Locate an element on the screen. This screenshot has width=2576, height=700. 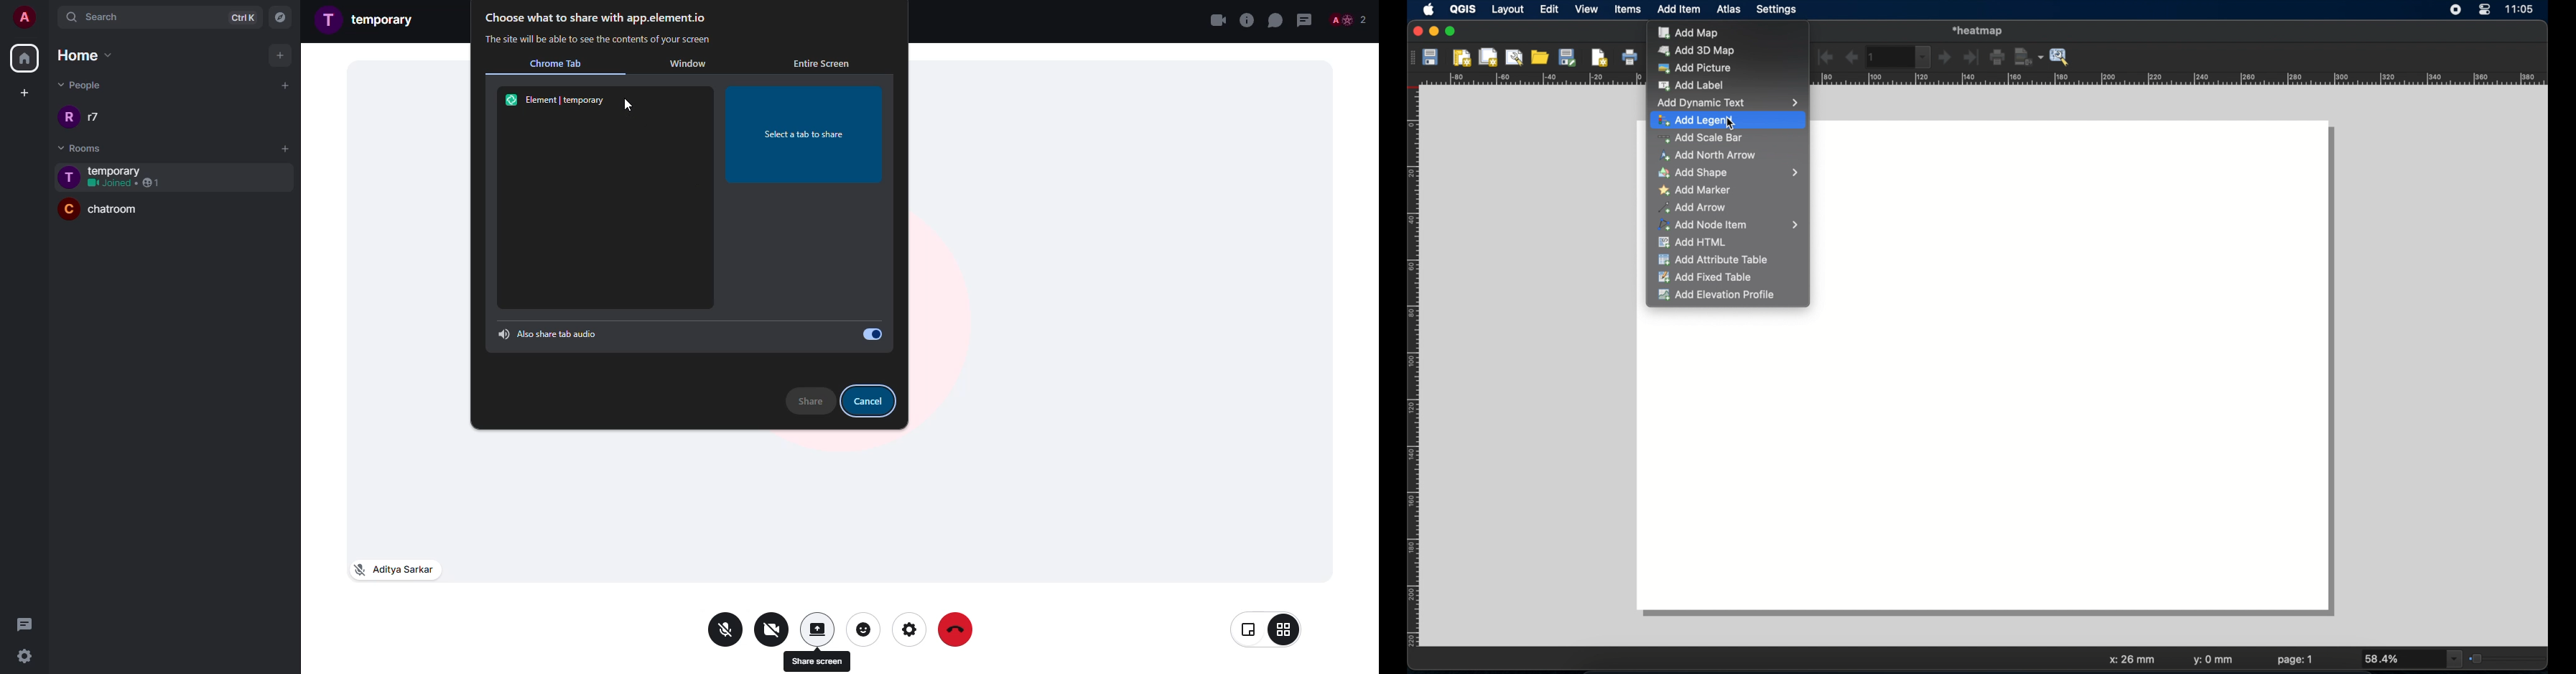
chrome tab is located at coordinates (555, 63).